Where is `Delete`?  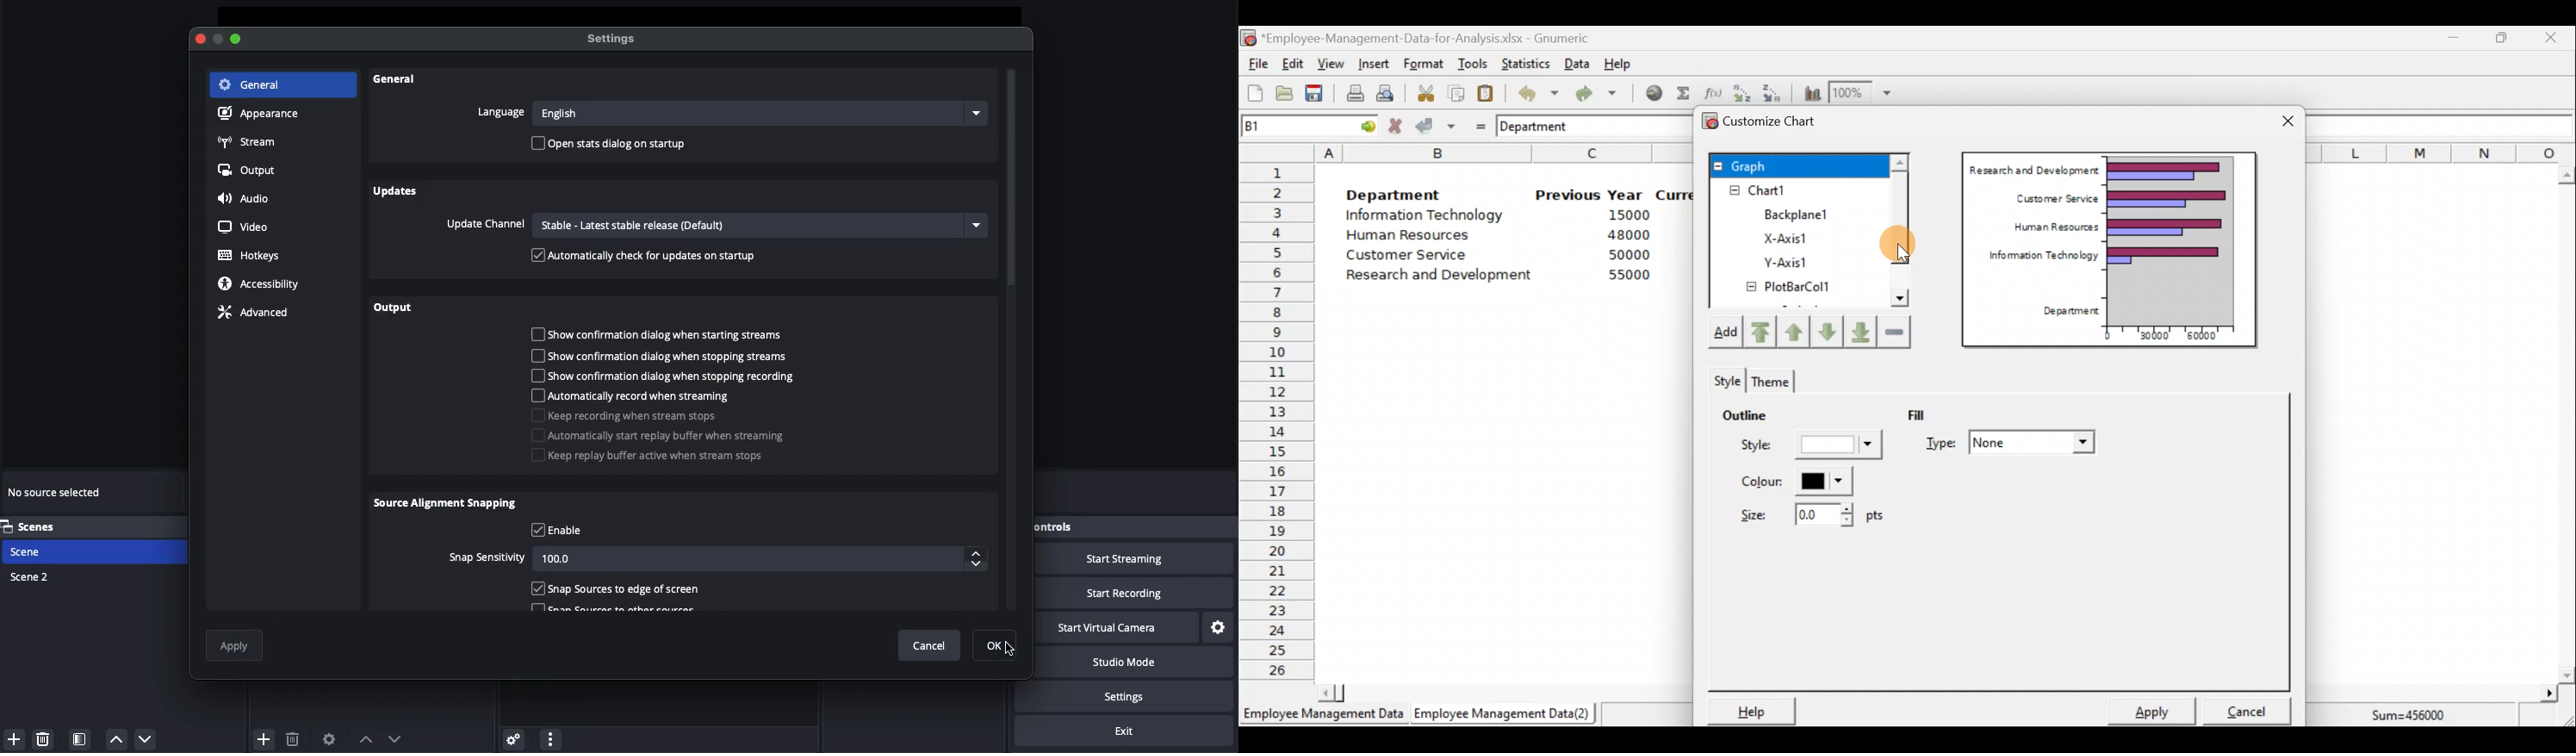 Delete is located at coordinates (294, 736).